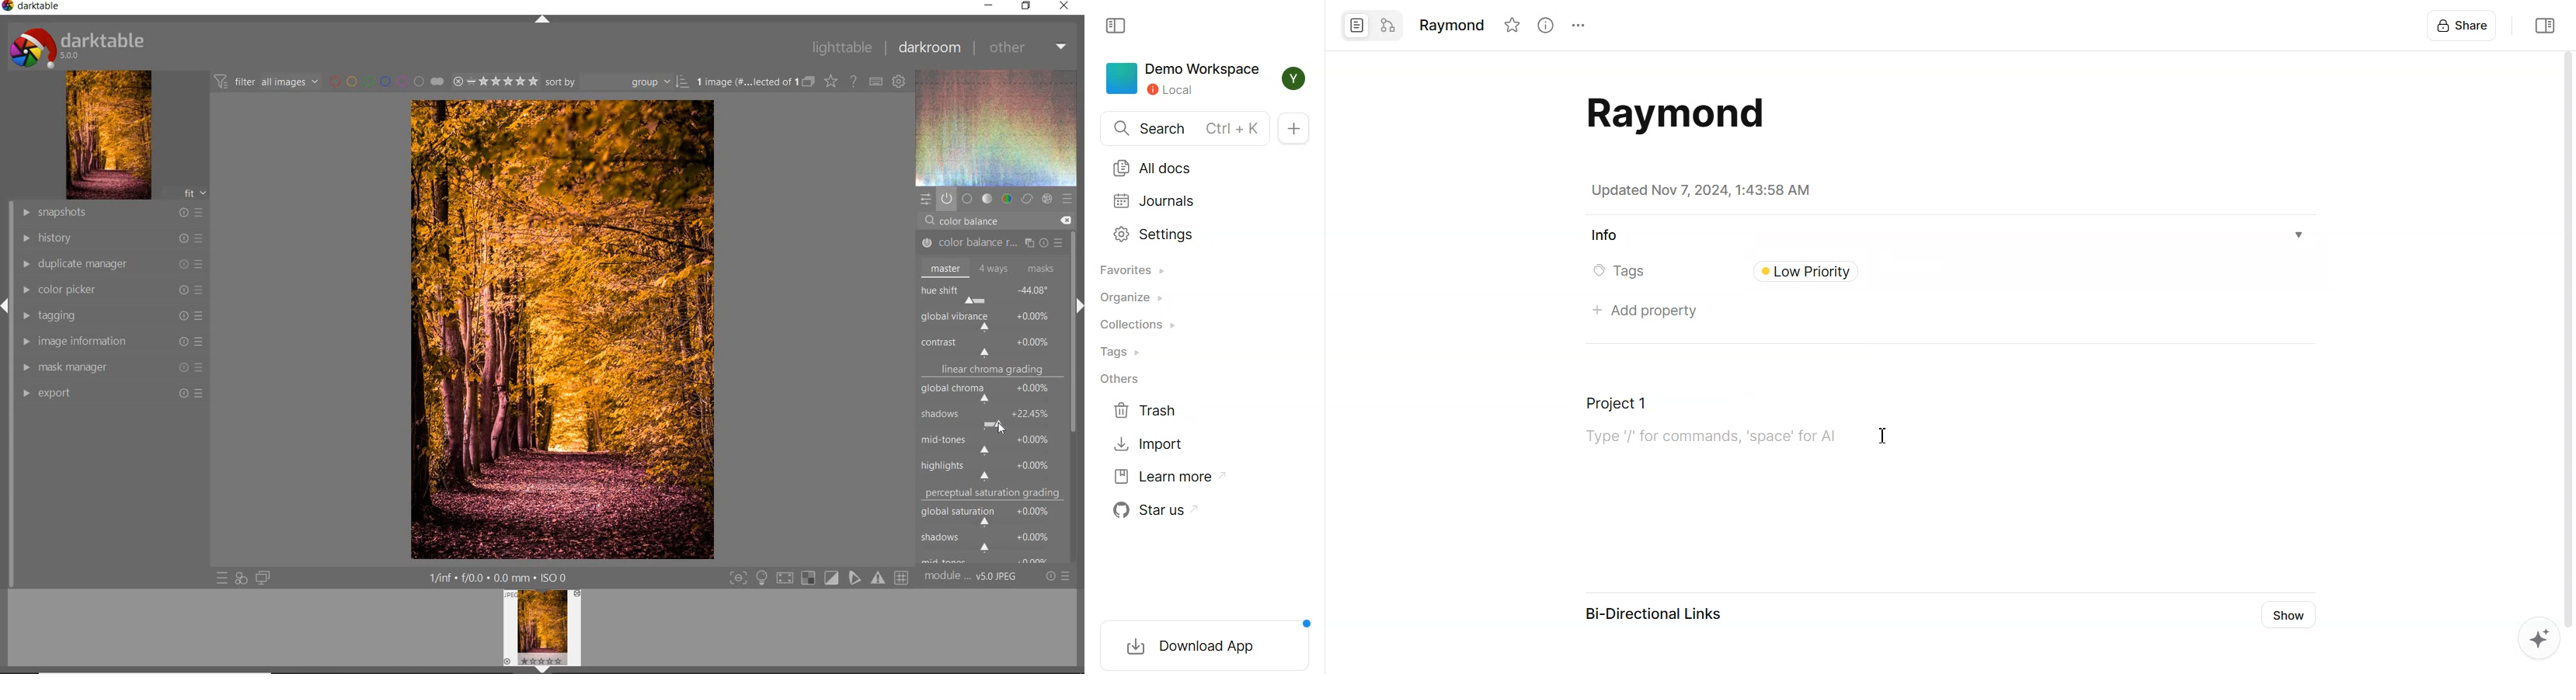  I want to click on Tags, so click(1124, 352).